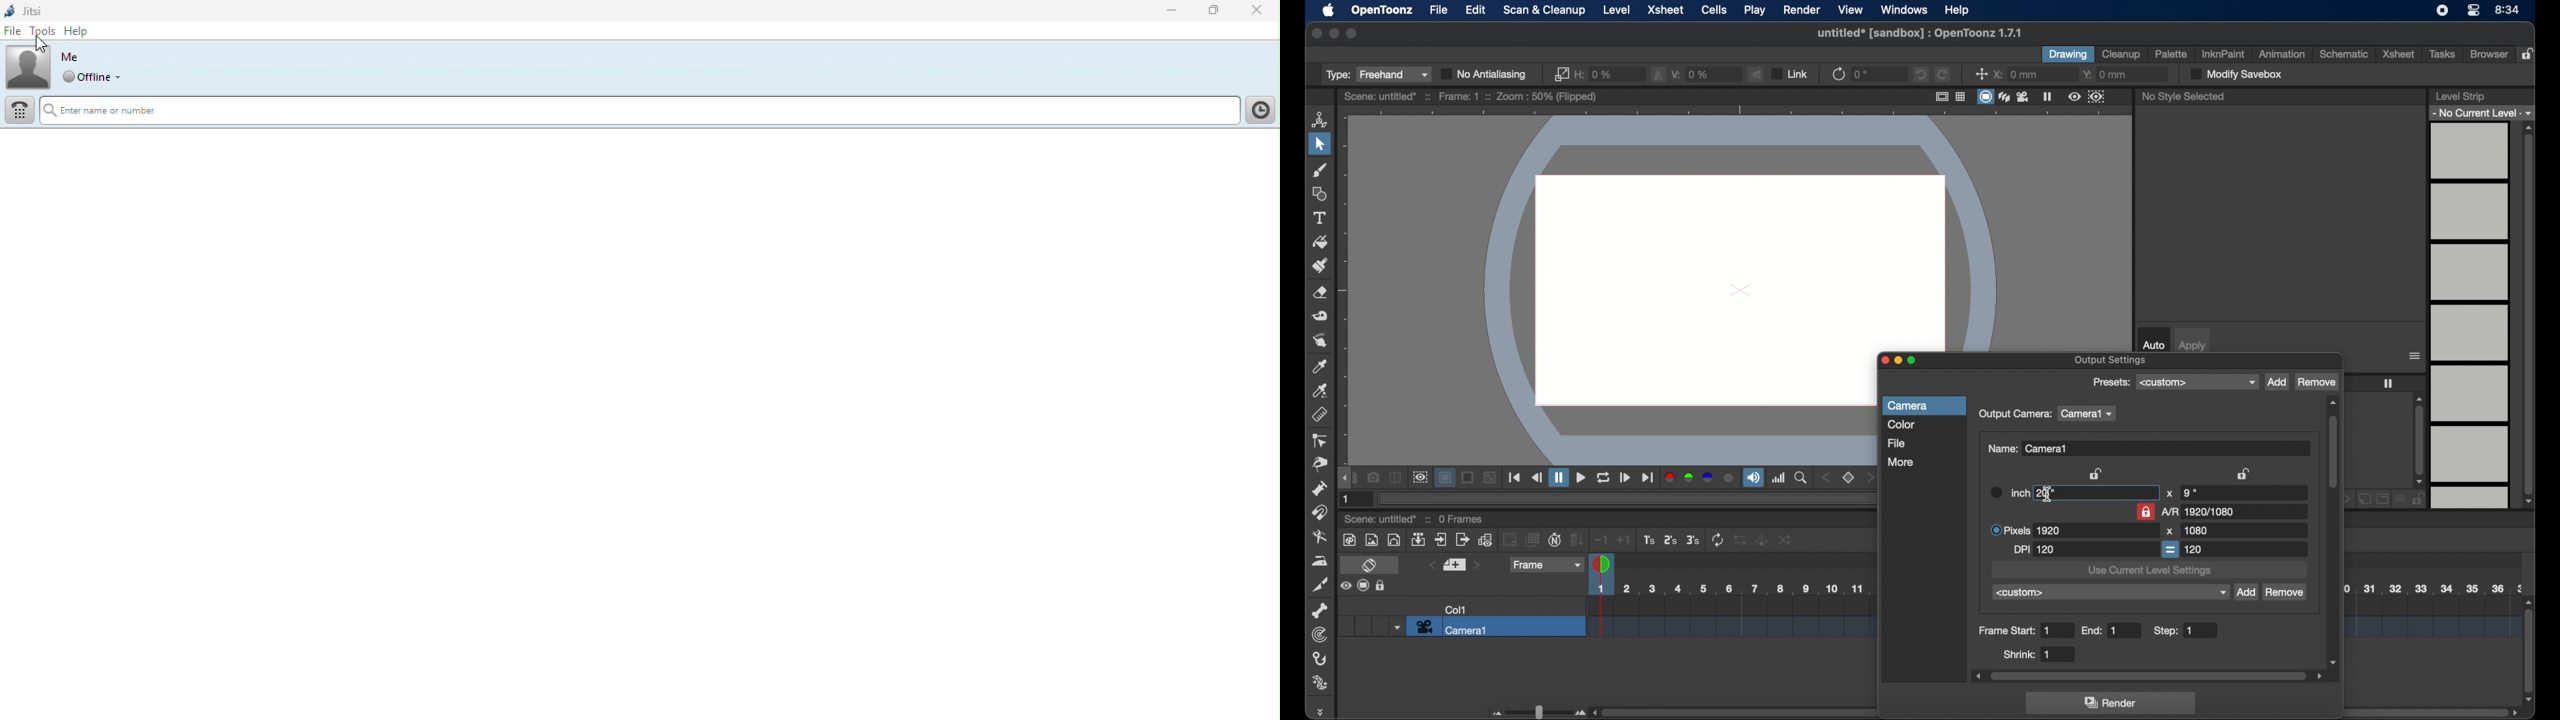 This screenshot has width=2576, height=728. What do you see at coordinates (1485, 74) in the screenshot?
I see `no antialiasing` at bounding box center [1485, 74].